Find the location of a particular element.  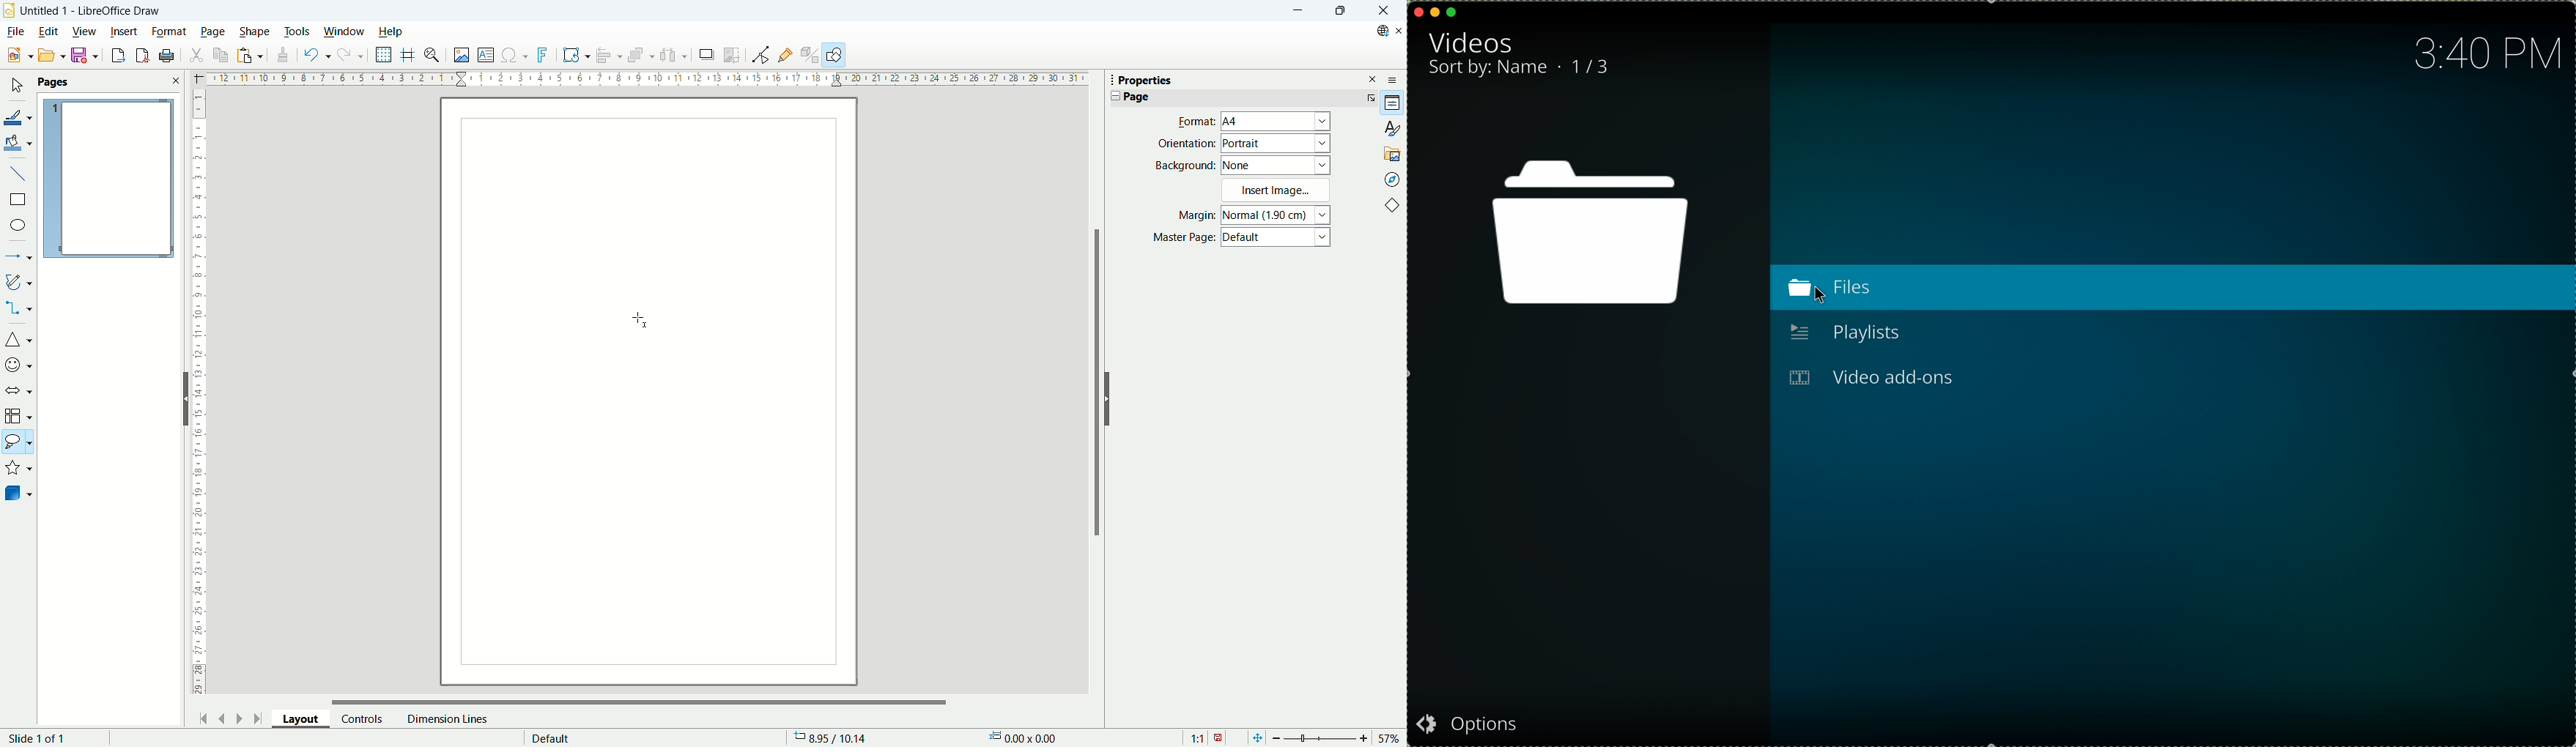

coordinates is located at coordinates (837, 738).